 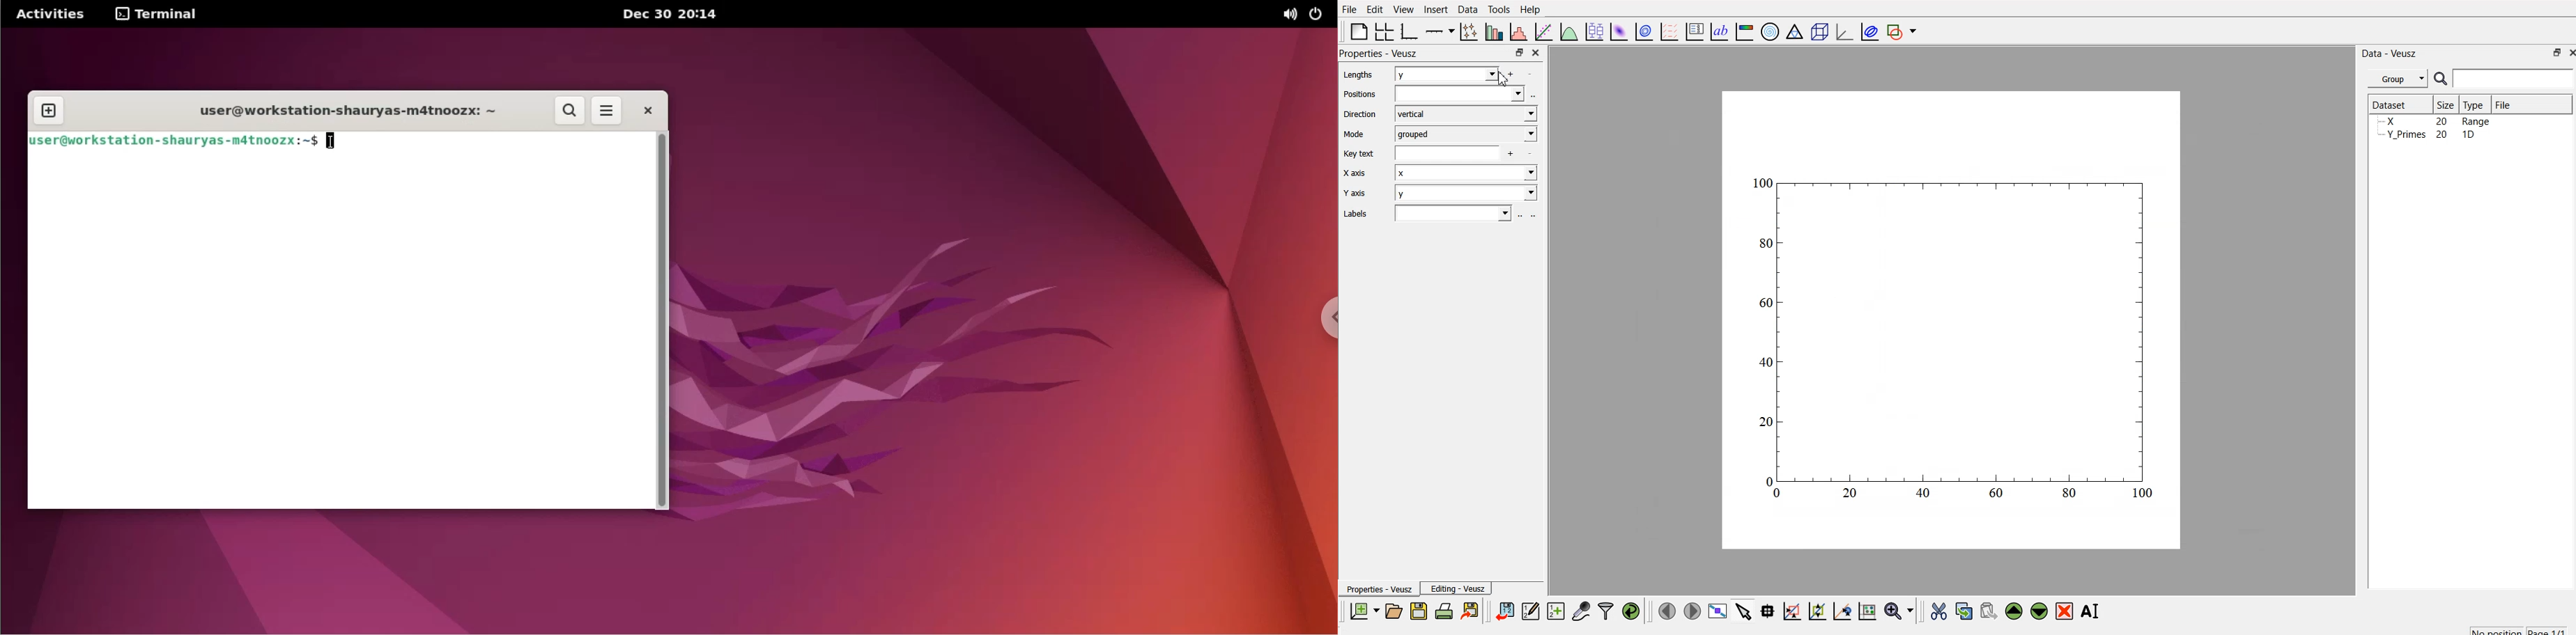 What do you see at coordinates (1362, 611) in the screenshot?
I see `new document` at bounding box center [1362, 611].